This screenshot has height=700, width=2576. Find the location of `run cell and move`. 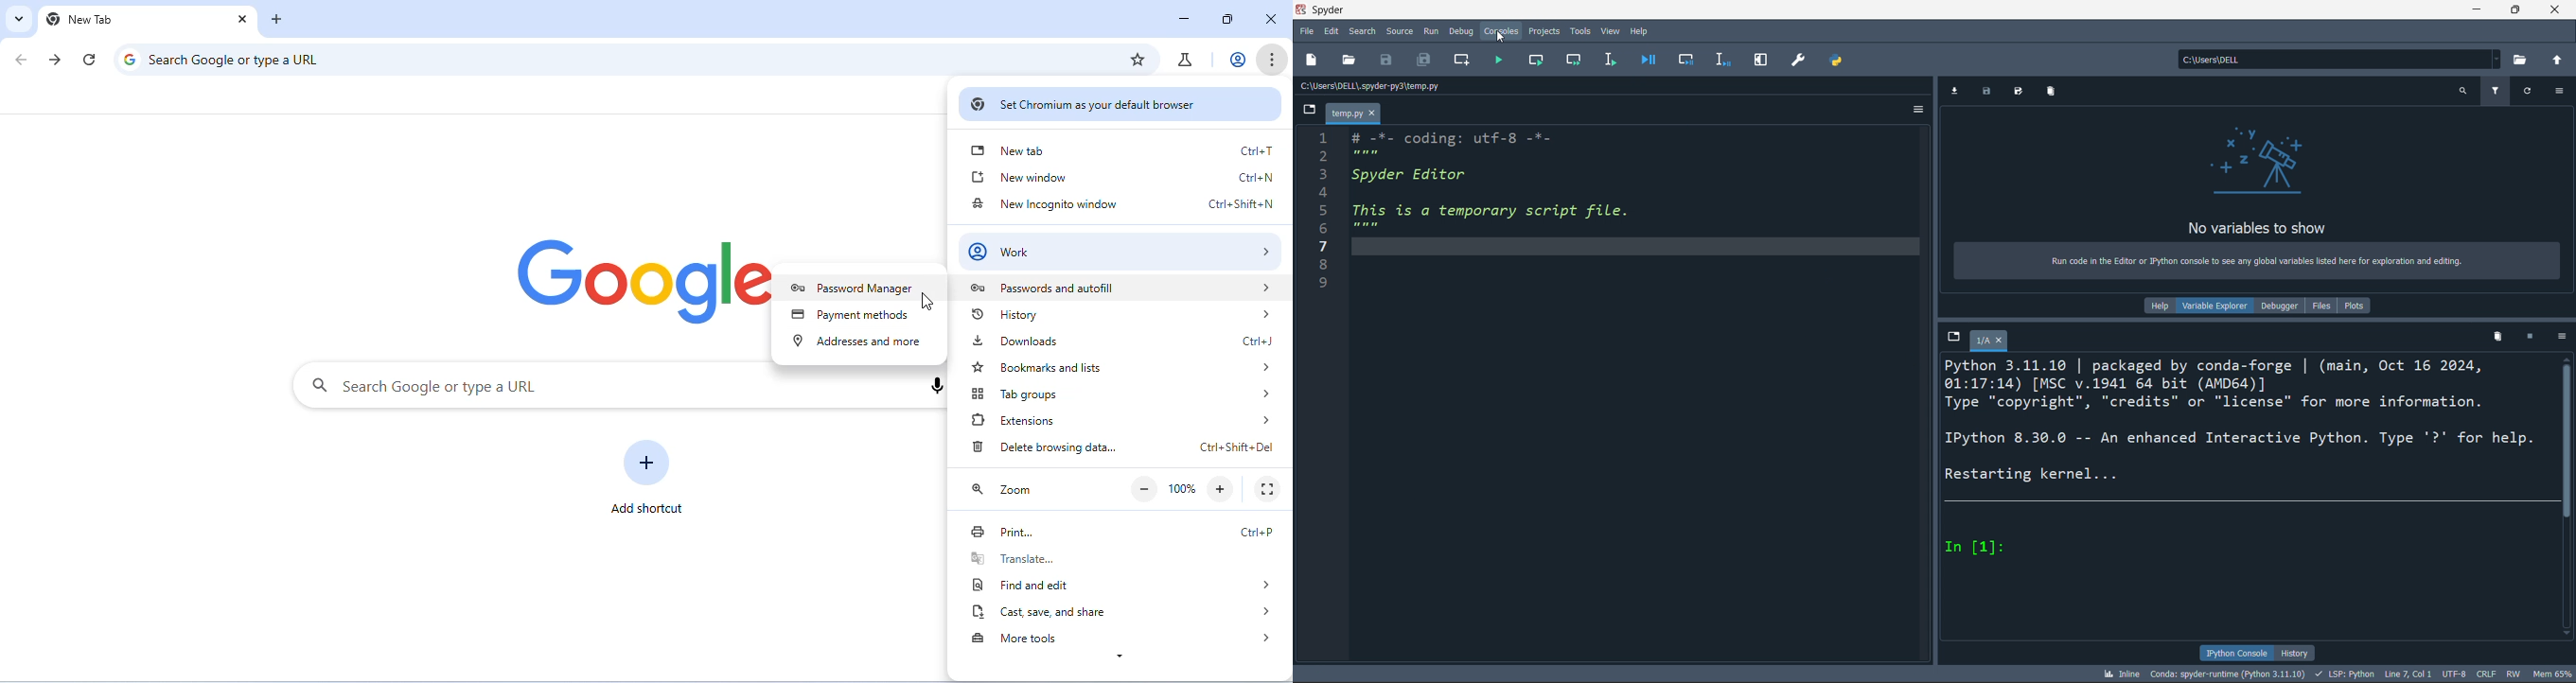

run cell and move is located at coordinates (1572, 59).